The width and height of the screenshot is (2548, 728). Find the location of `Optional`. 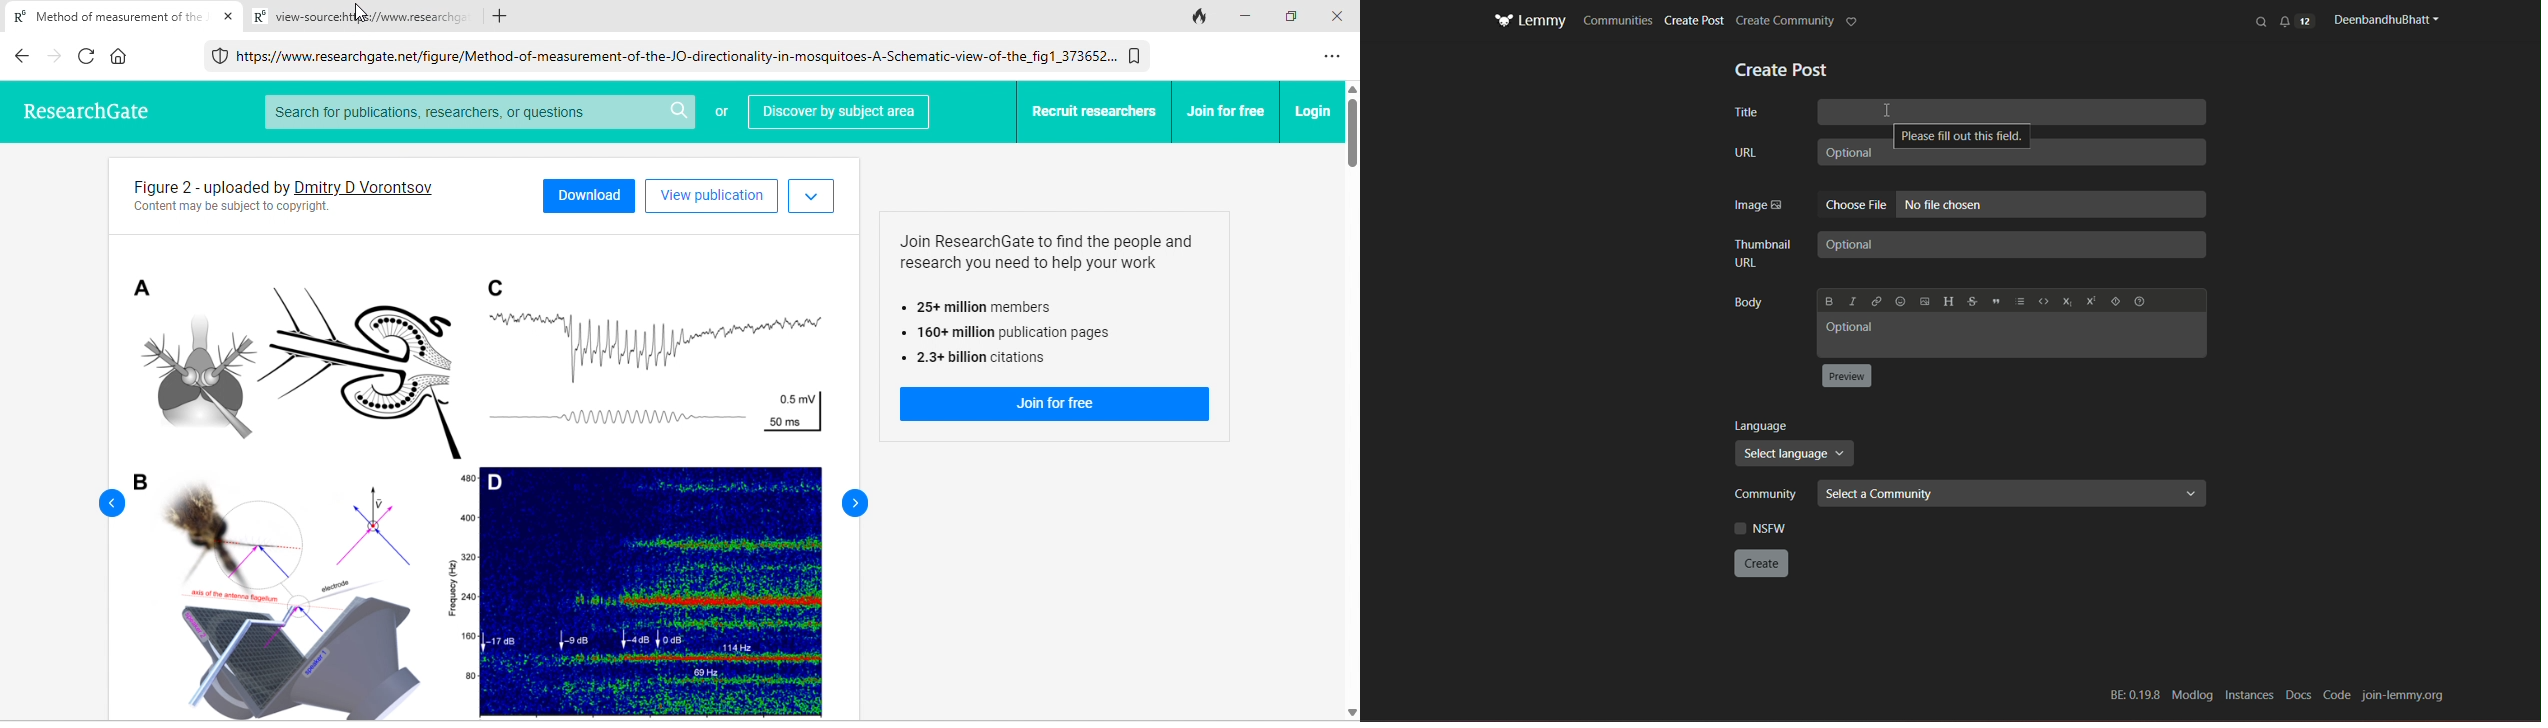

Optional is located at coordinates (2014, 337).